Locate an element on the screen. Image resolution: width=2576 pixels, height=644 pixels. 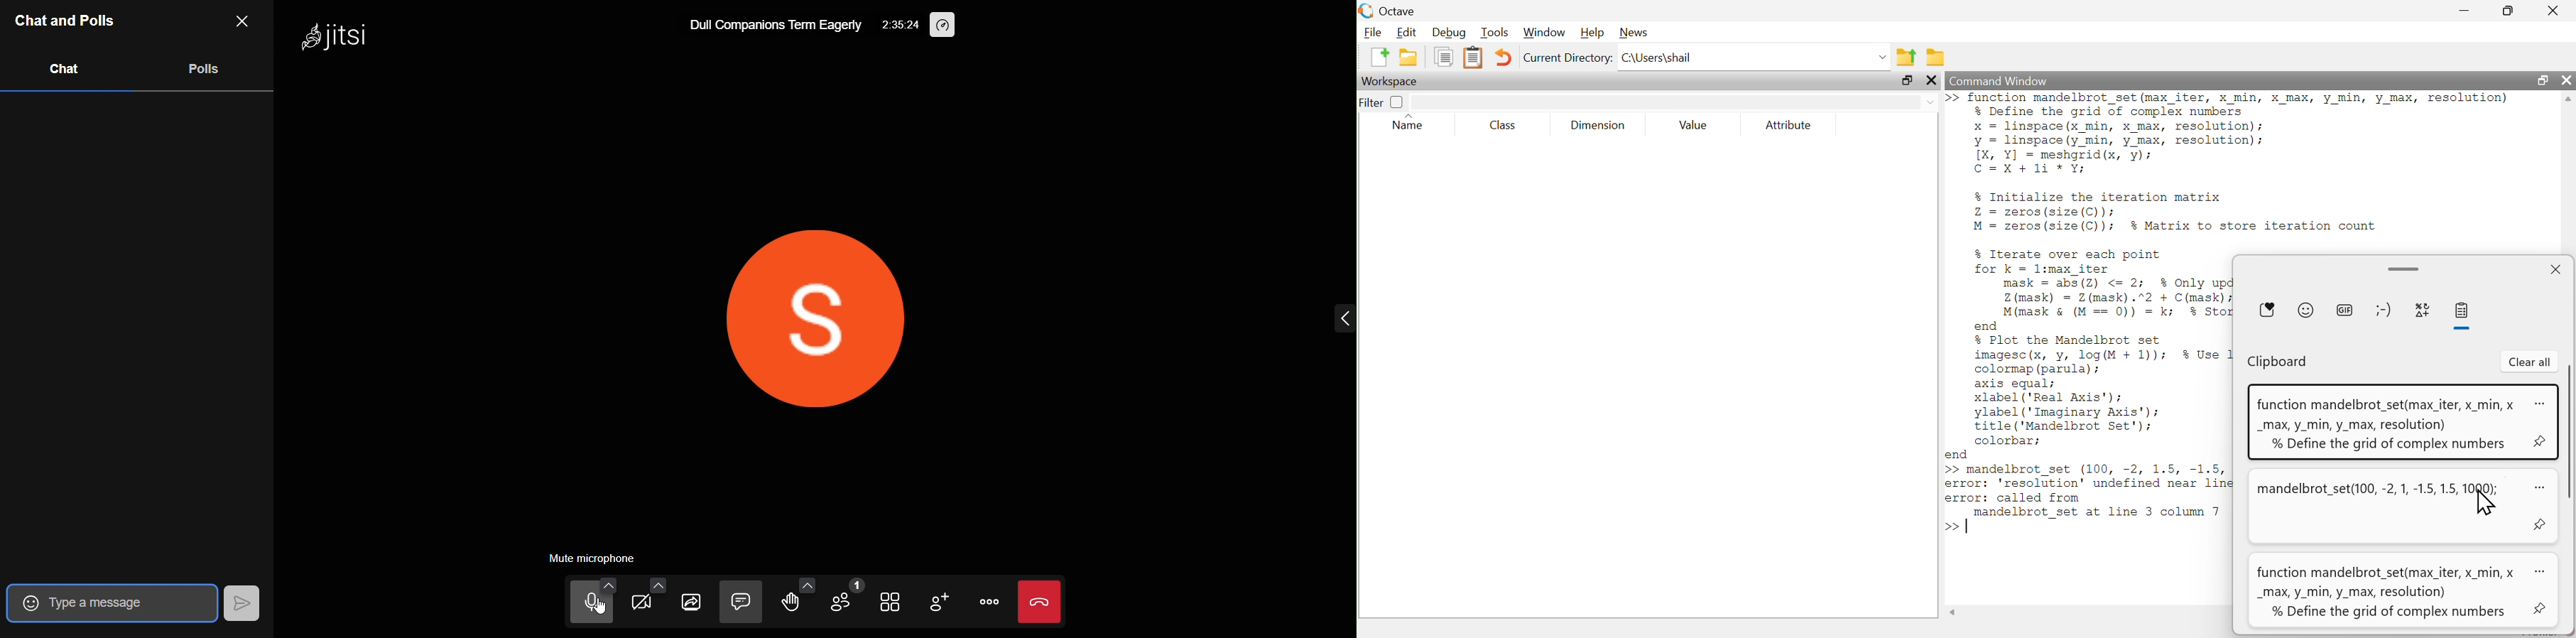
Emoji is located at coordinates (2305, 310).